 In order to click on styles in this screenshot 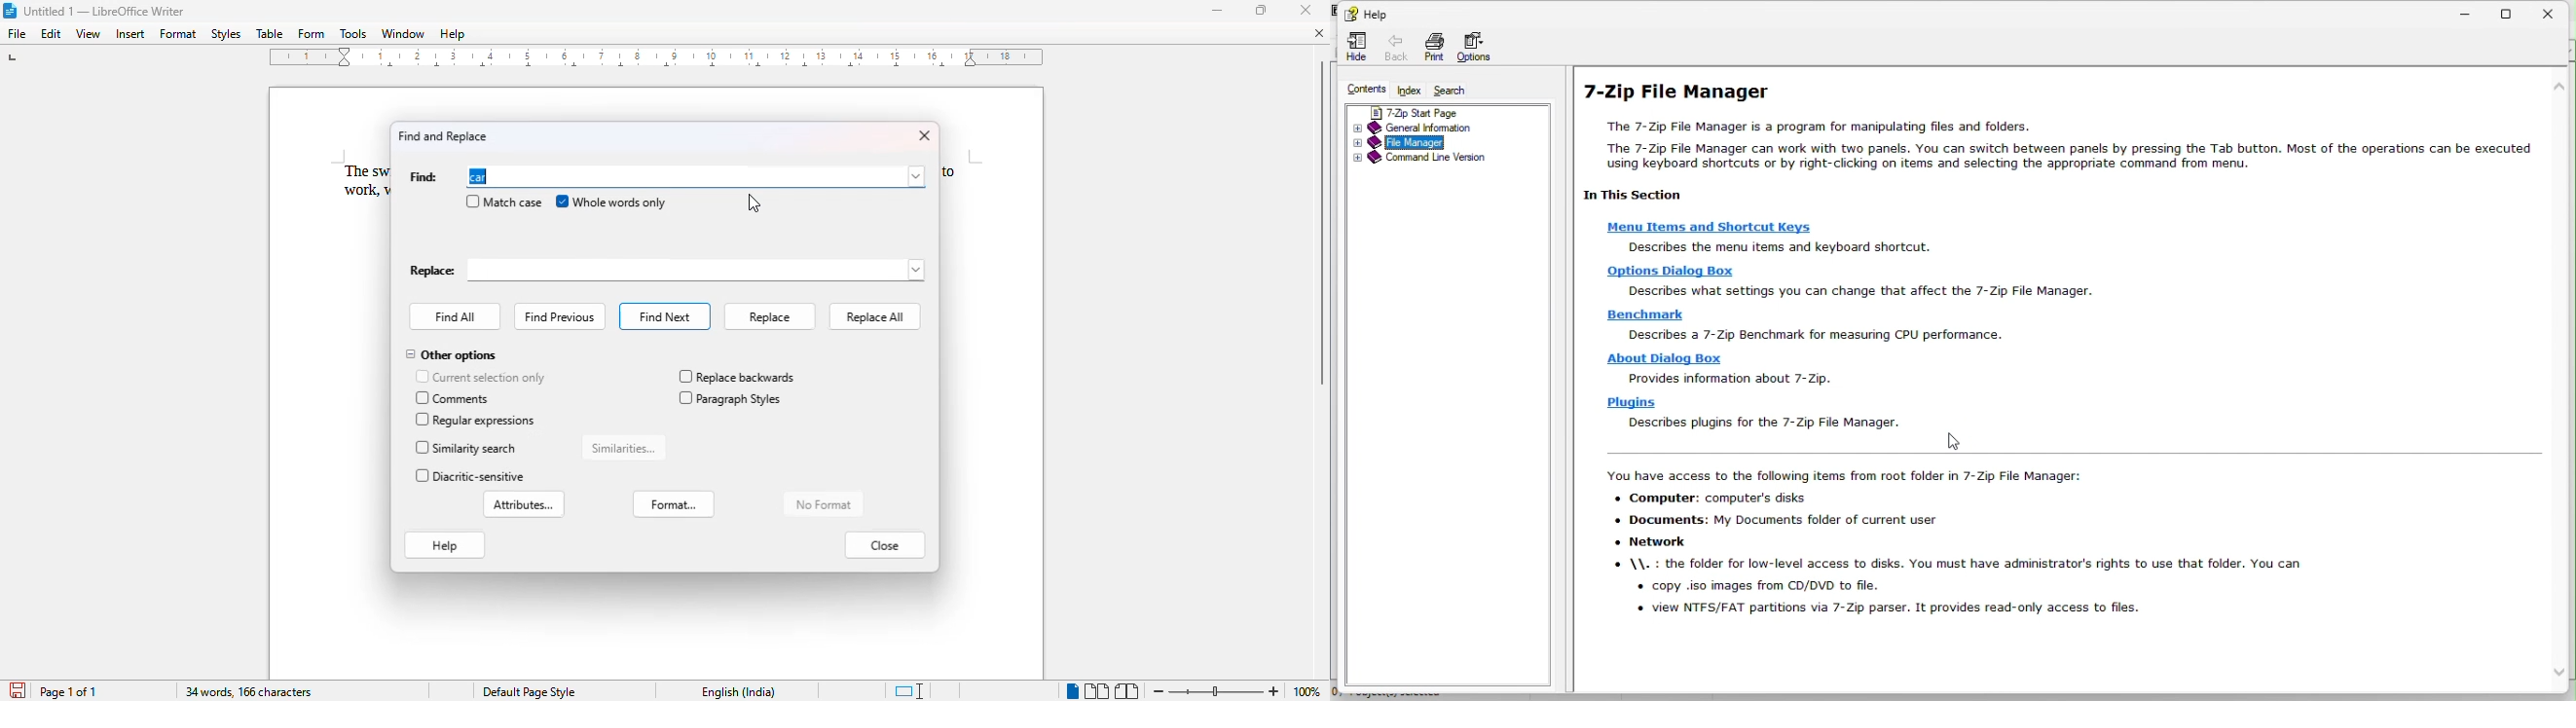, I will do `click(225, 34)`.